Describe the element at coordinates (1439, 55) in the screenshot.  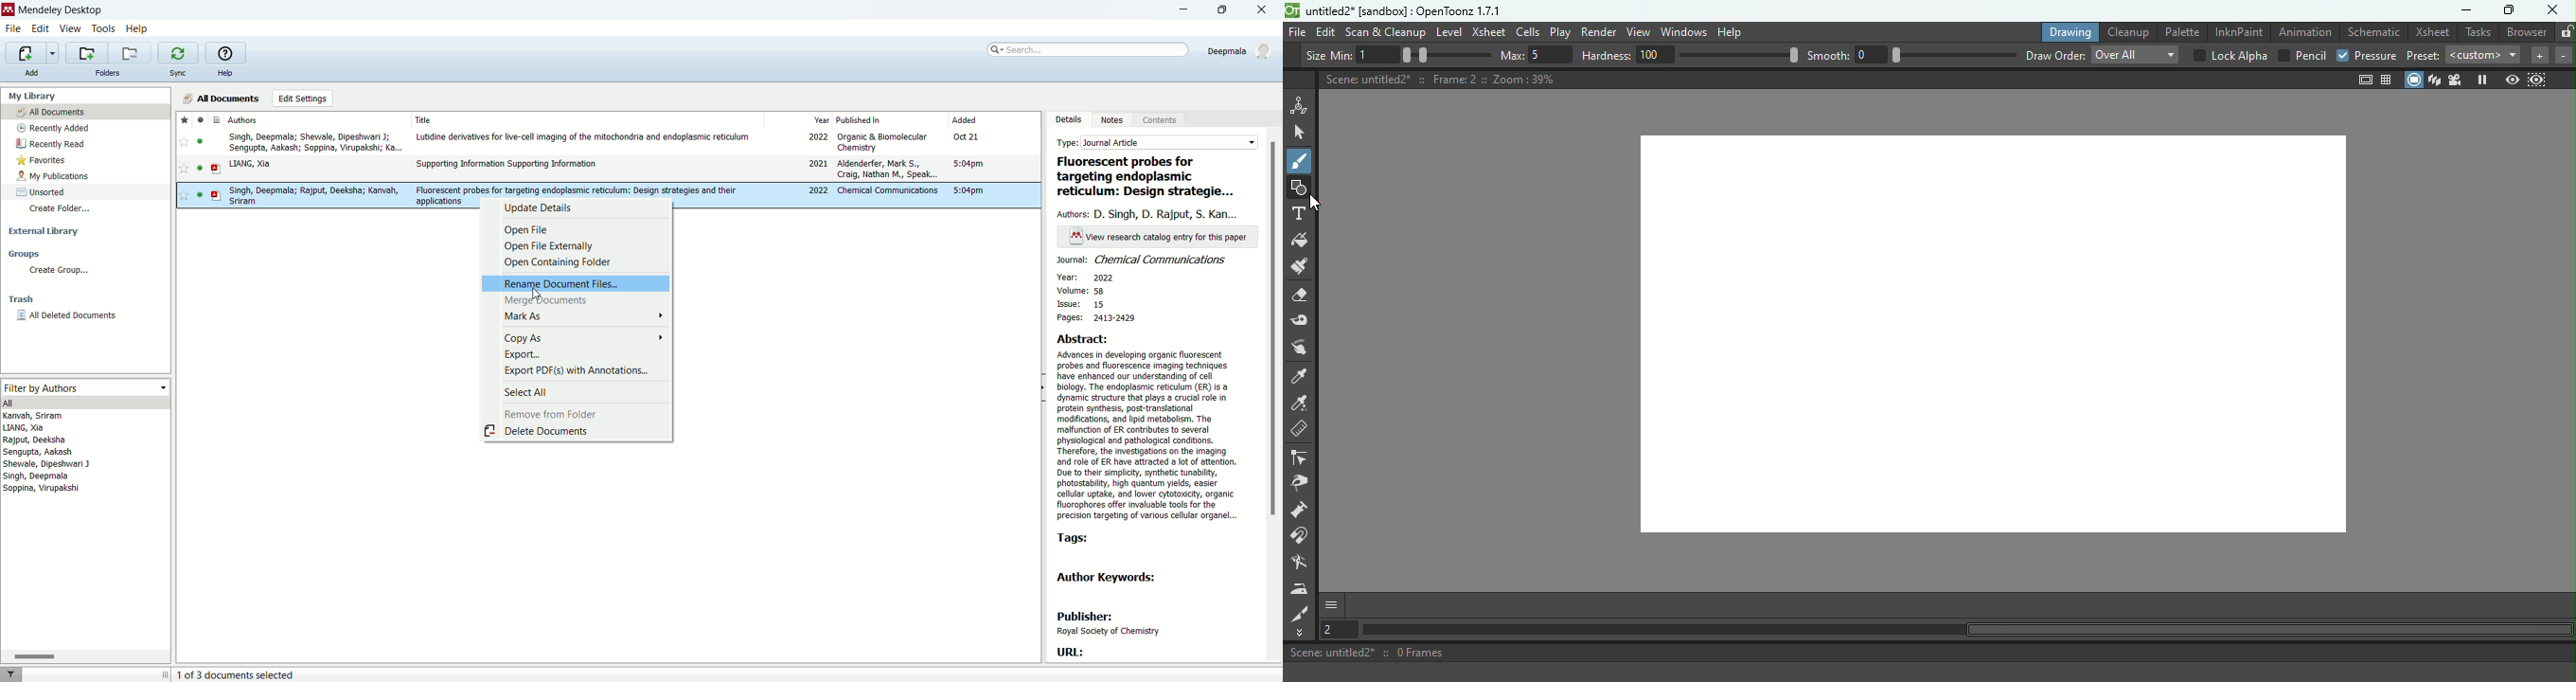
I see `Thickness` at that location.